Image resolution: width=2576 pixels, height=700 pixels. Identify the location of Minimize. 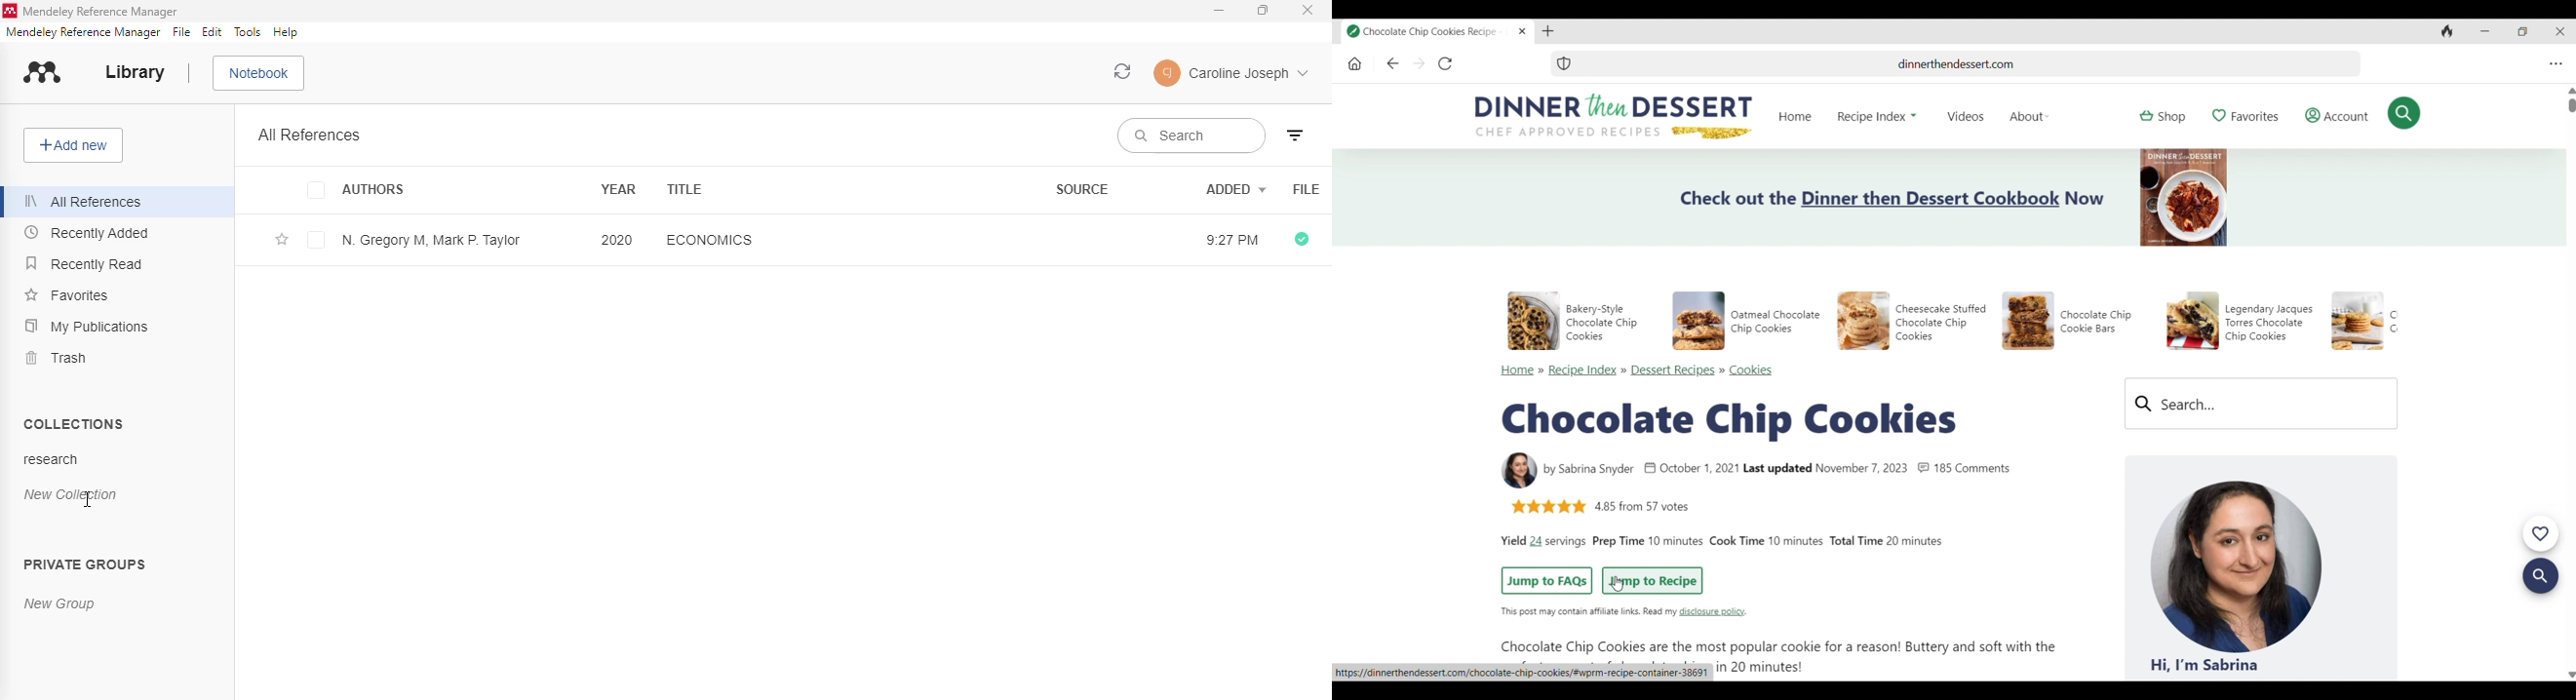
(2482, 32).